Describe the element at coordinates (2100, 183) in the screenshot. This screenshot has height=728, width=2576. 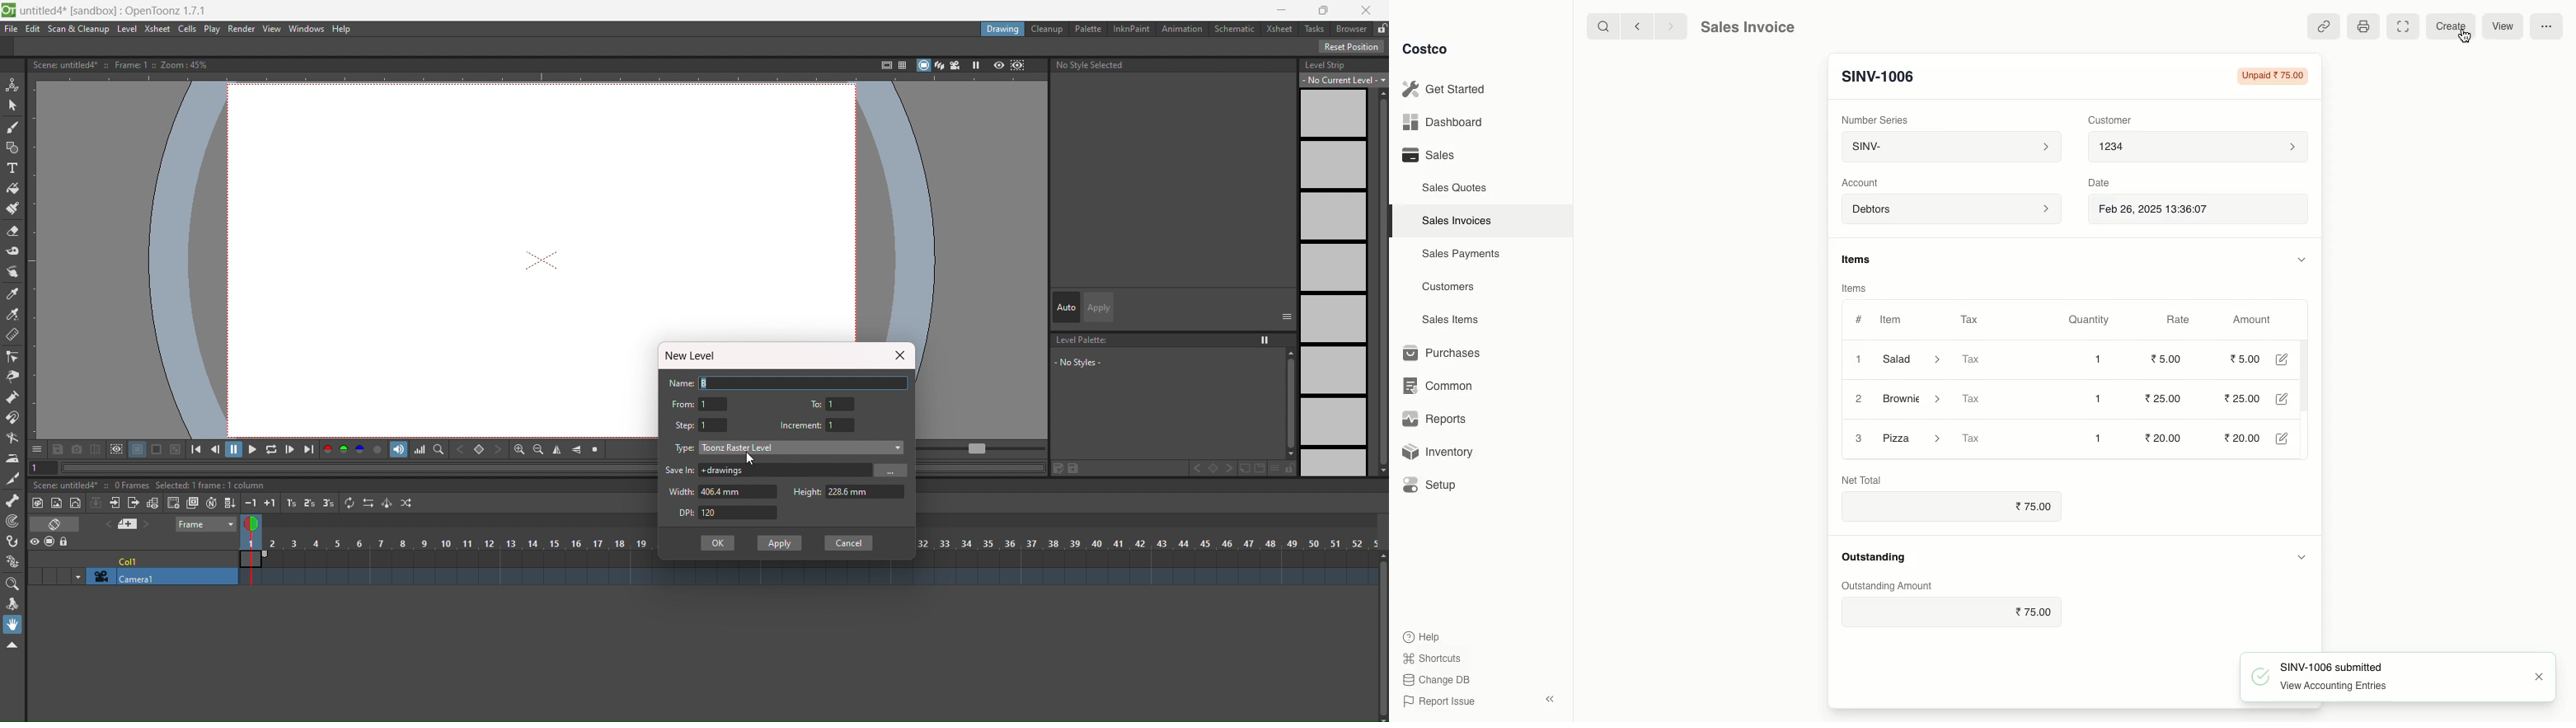
I see `Date` at that location.